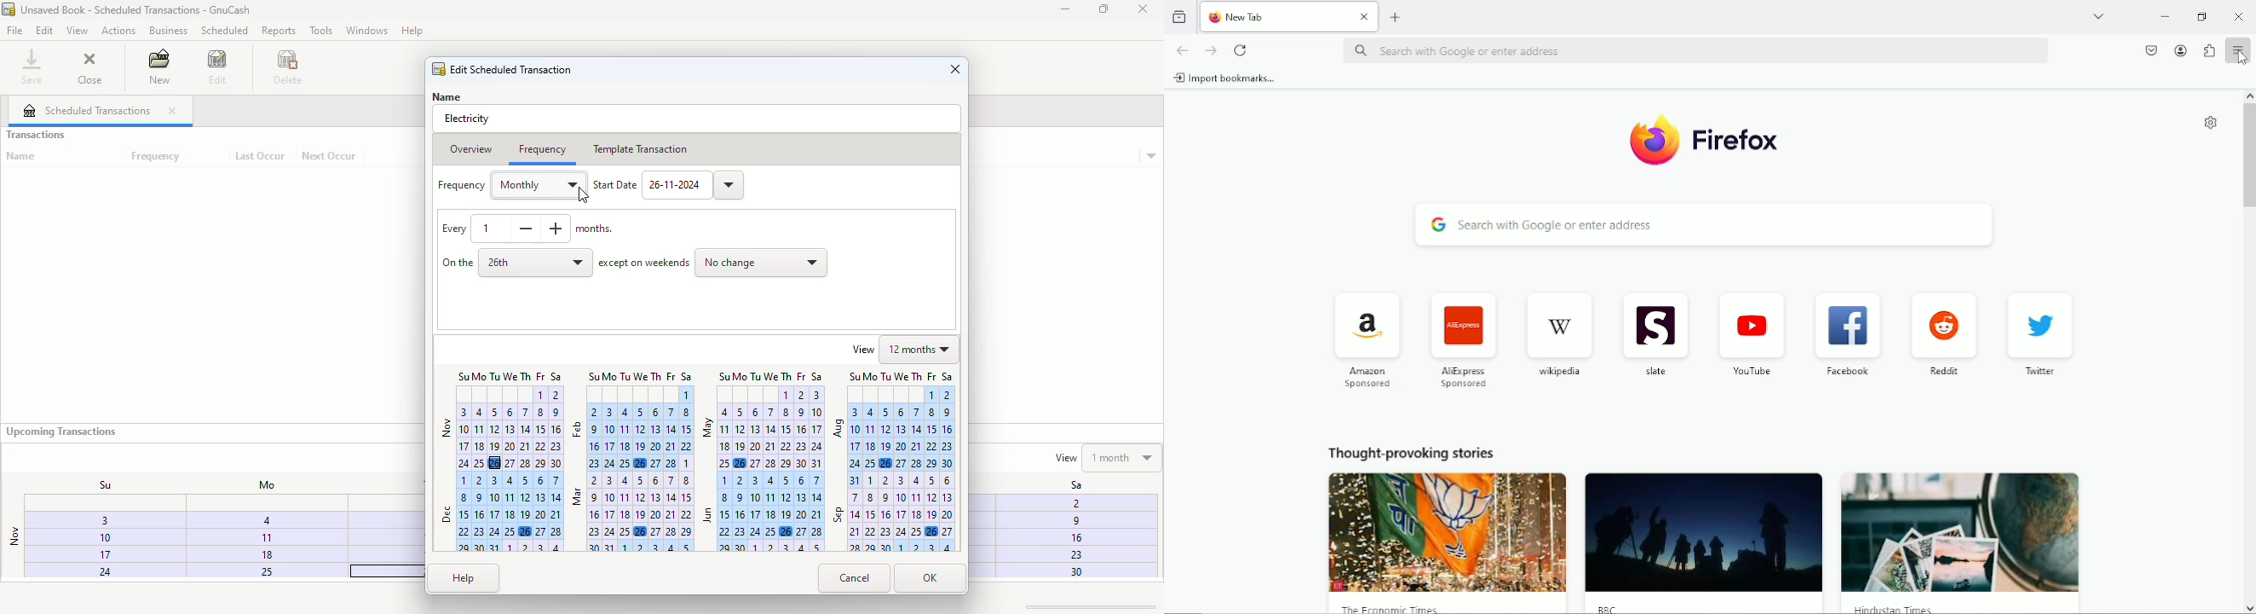 This screenshot has height=616, width=2268. What do you see at coordinates (640, 149) in the screenshot?
I see `template transaction` at bounding box center [640, 149].